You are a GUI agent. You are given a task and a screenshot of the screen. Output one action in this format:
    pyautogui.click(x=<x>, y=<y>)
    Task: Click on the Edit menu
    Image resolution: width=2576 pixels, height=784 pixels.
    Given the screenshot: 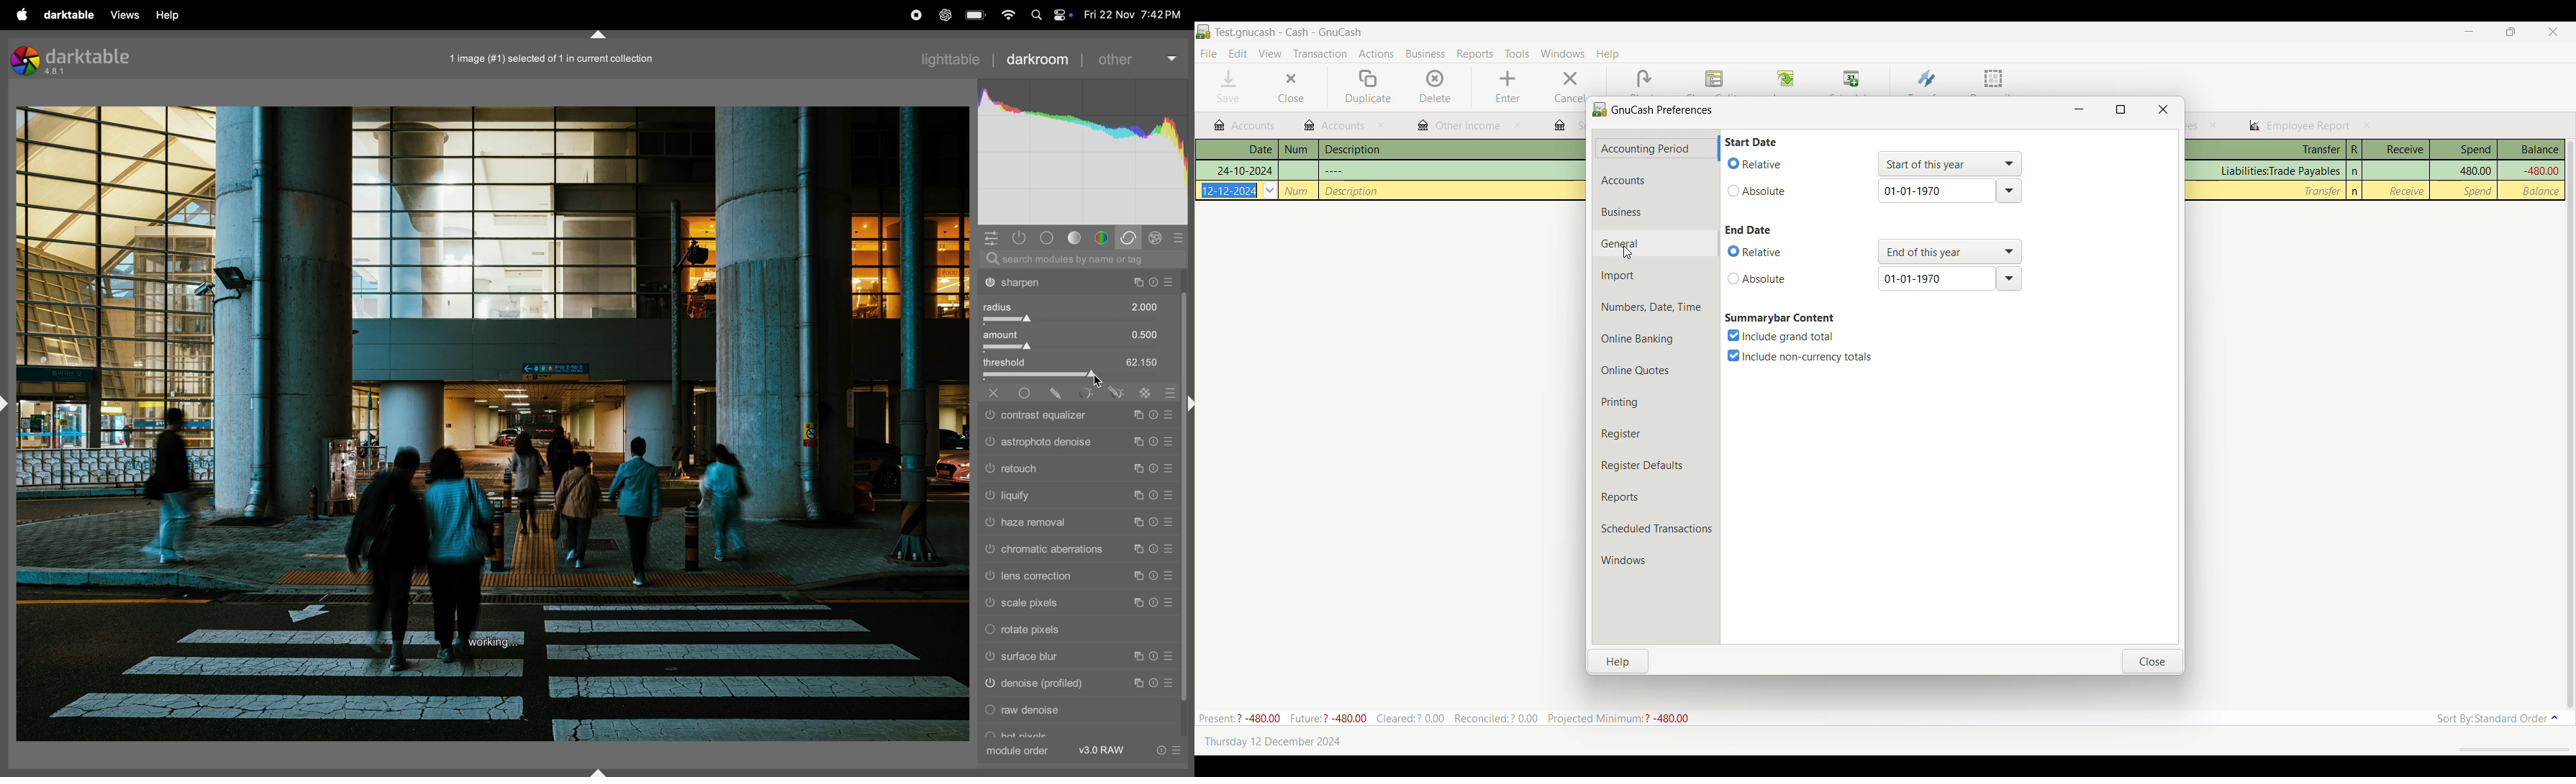 What is the action you would take?
    pyautogui.click(x=1238, y=54)
    